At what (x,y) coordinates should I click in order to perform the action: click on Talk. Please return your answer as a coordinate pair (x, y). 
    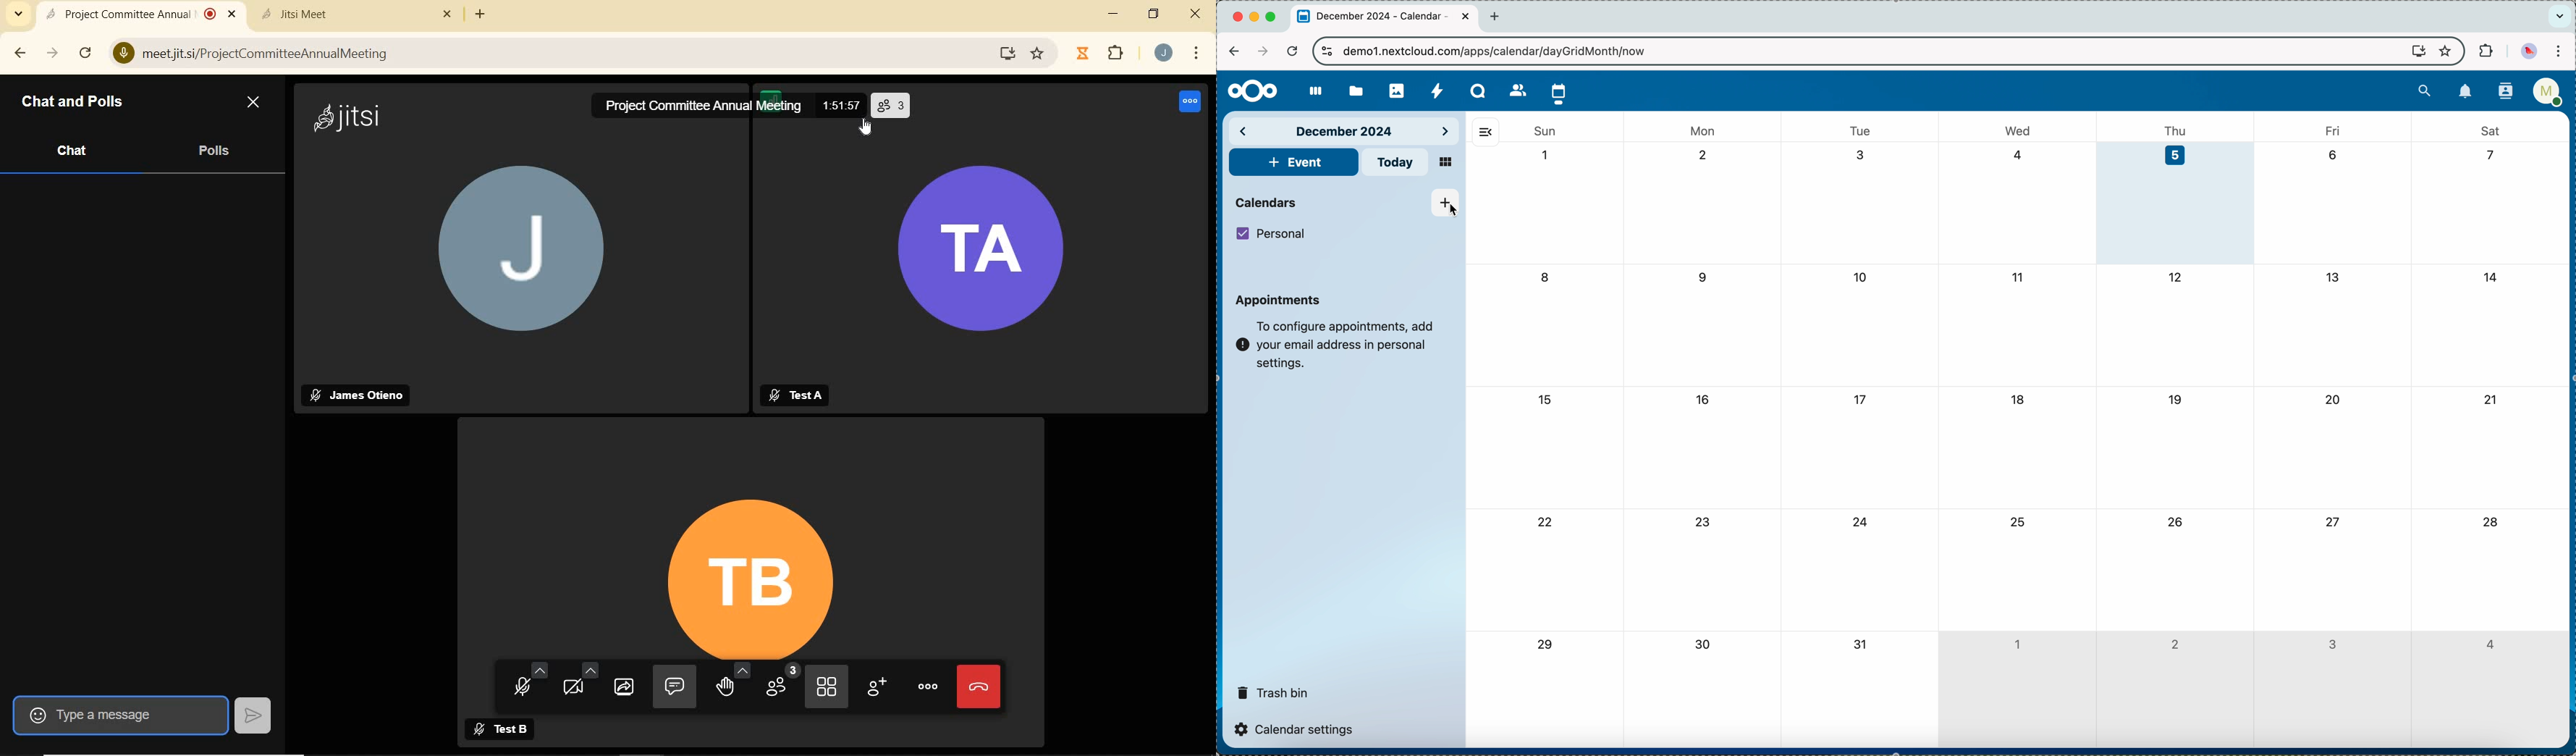
    Looking at the image, I should click on (1479, 91).